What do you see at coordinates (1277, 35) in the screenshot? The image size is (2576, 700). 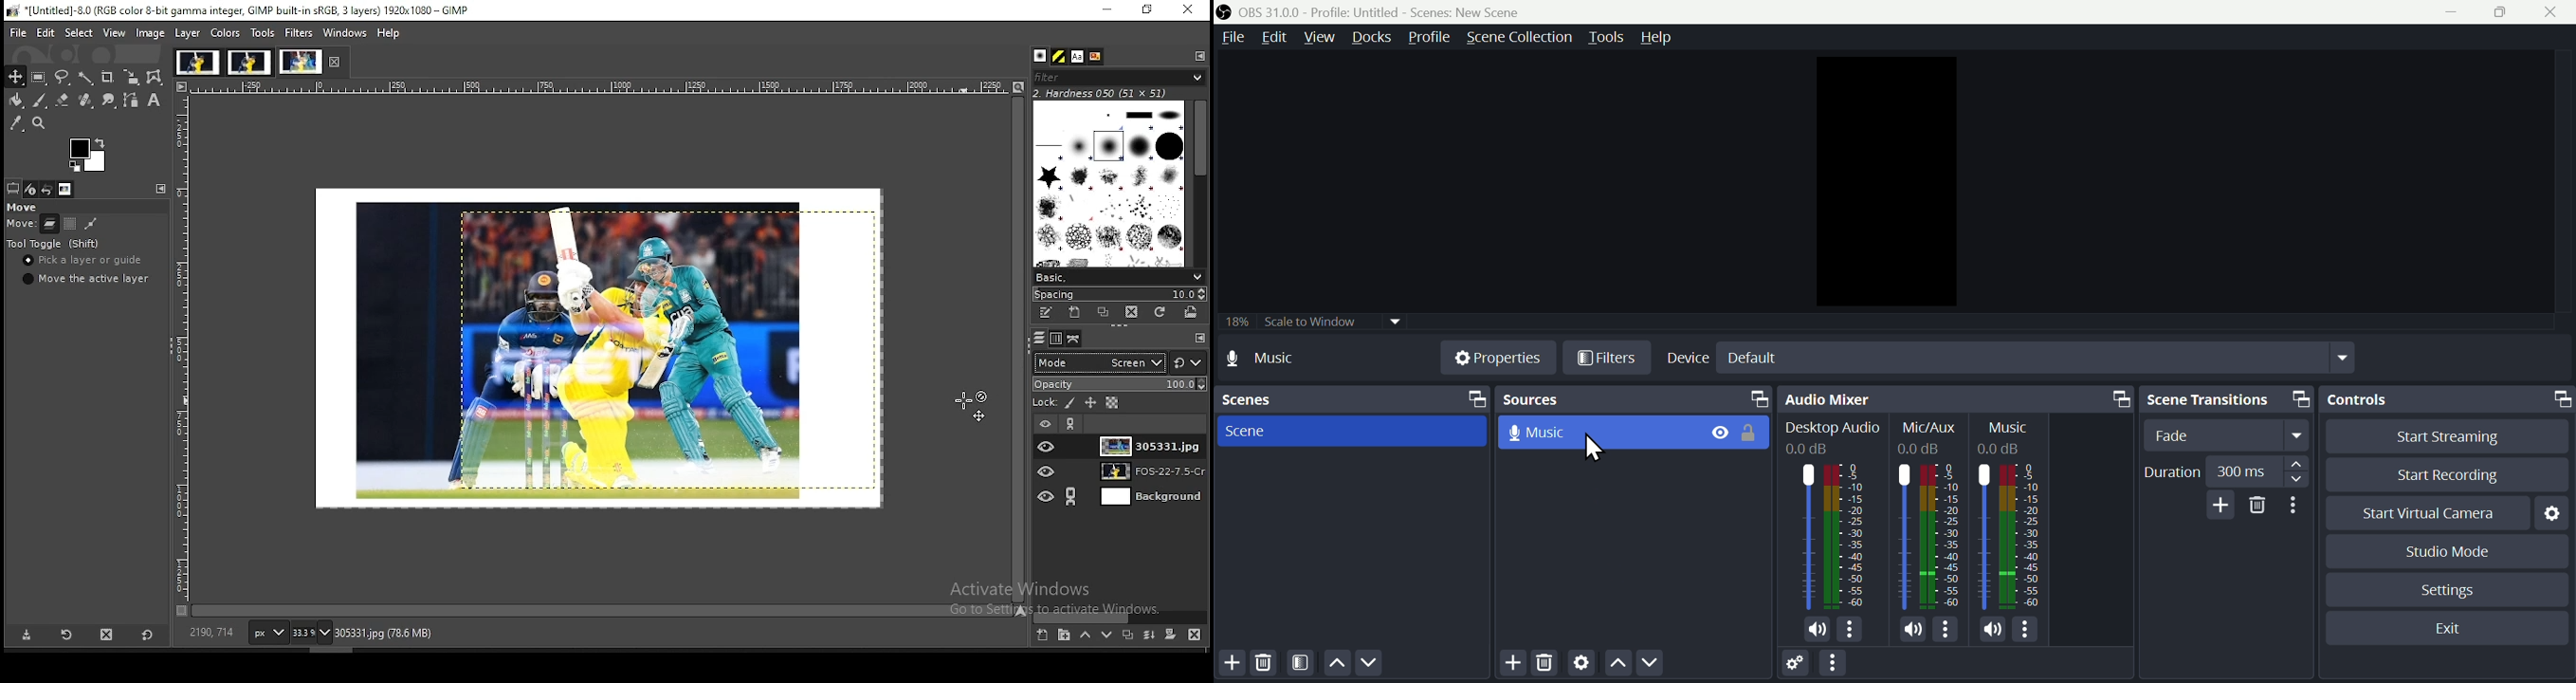 I see `Edit` at bounding box center [1277, 35].